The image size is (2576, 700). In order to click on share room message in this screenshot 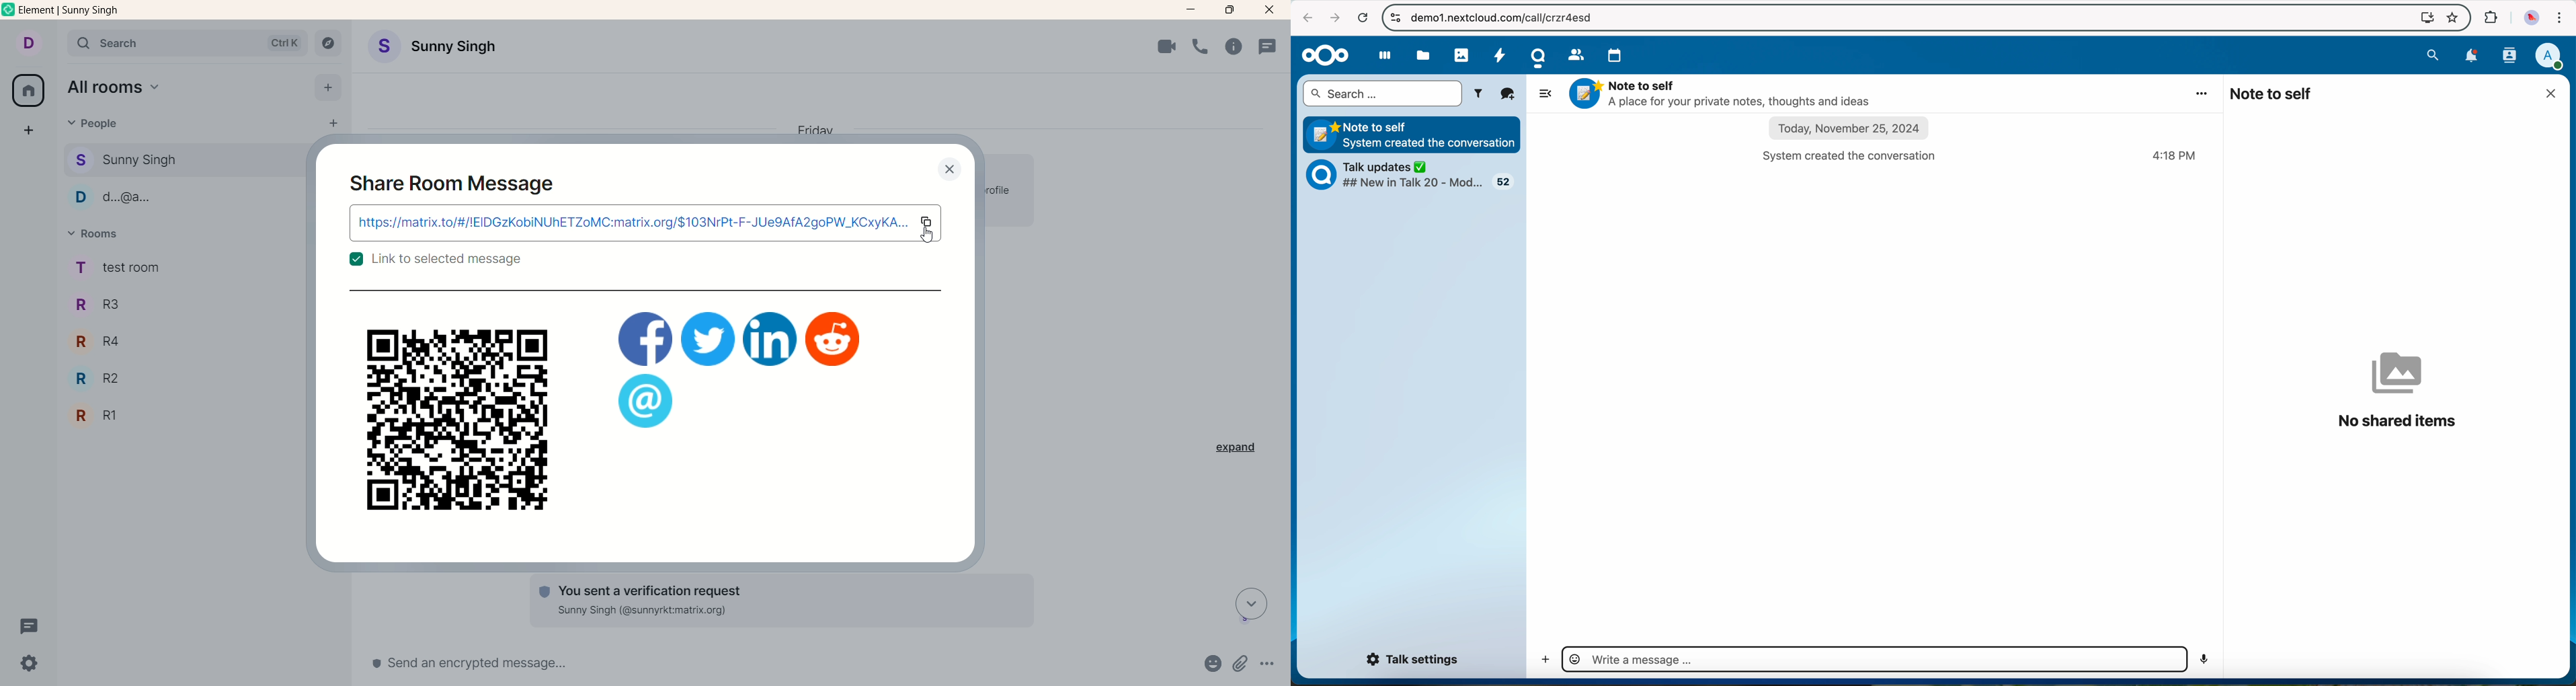, I will do `click(458, 188)`.